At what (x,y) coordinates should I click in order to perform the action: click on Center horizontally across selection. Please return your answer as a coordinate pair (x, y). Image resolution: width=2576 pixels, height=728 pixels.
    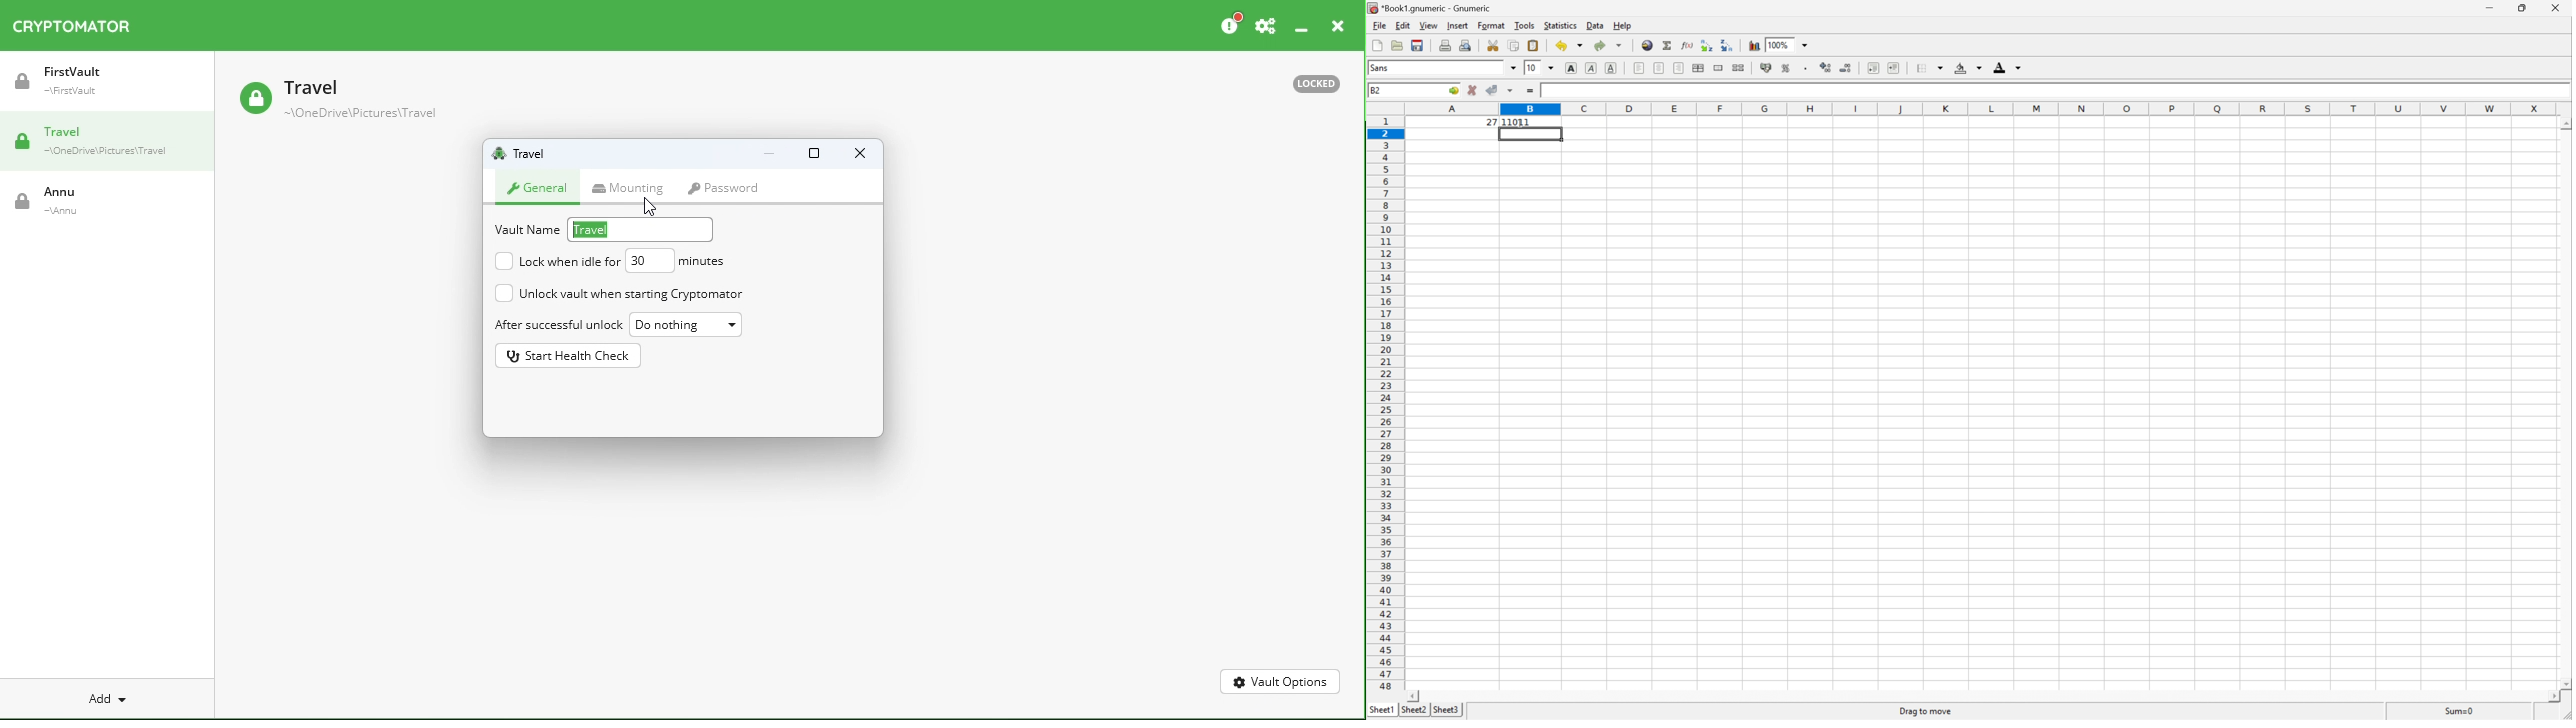
    Looking at the image, I should click on (1698, 67).